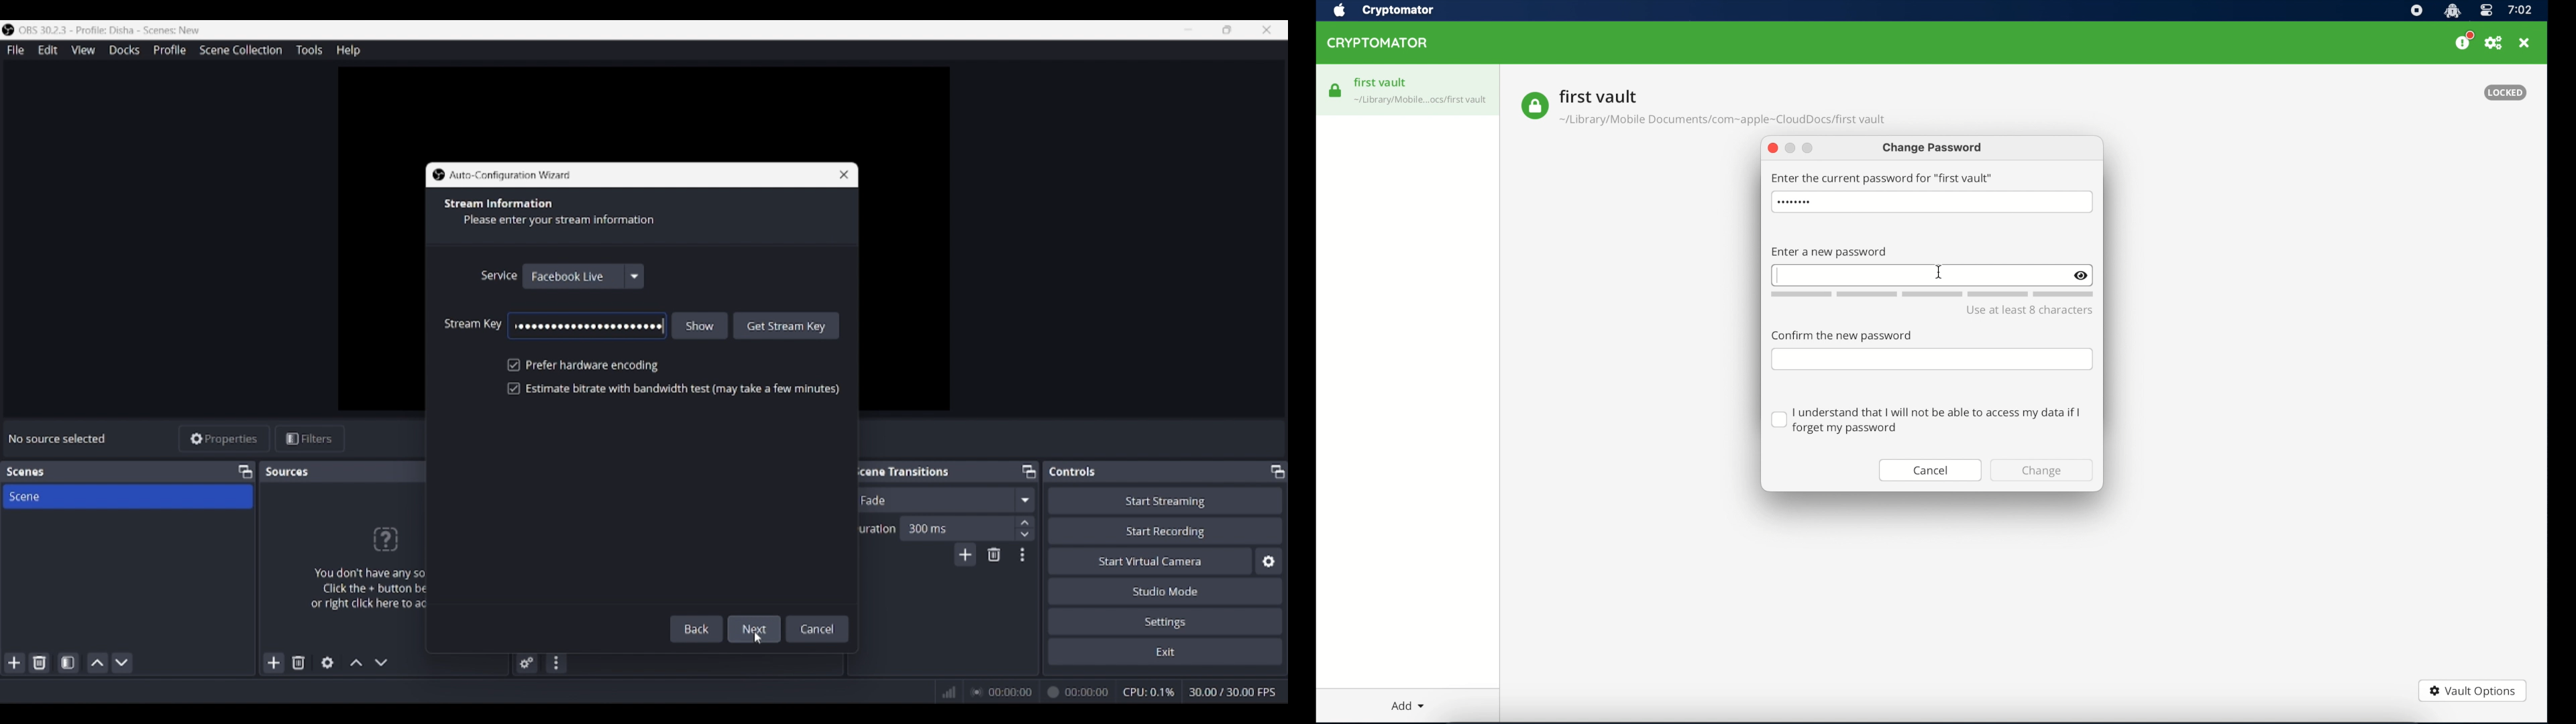 The width and height of the screenshot is (2576, 728). What do you see at coordinates (498, 275) in the screenshot?
I see `Indicates service options` at bounding box center [498, 275].